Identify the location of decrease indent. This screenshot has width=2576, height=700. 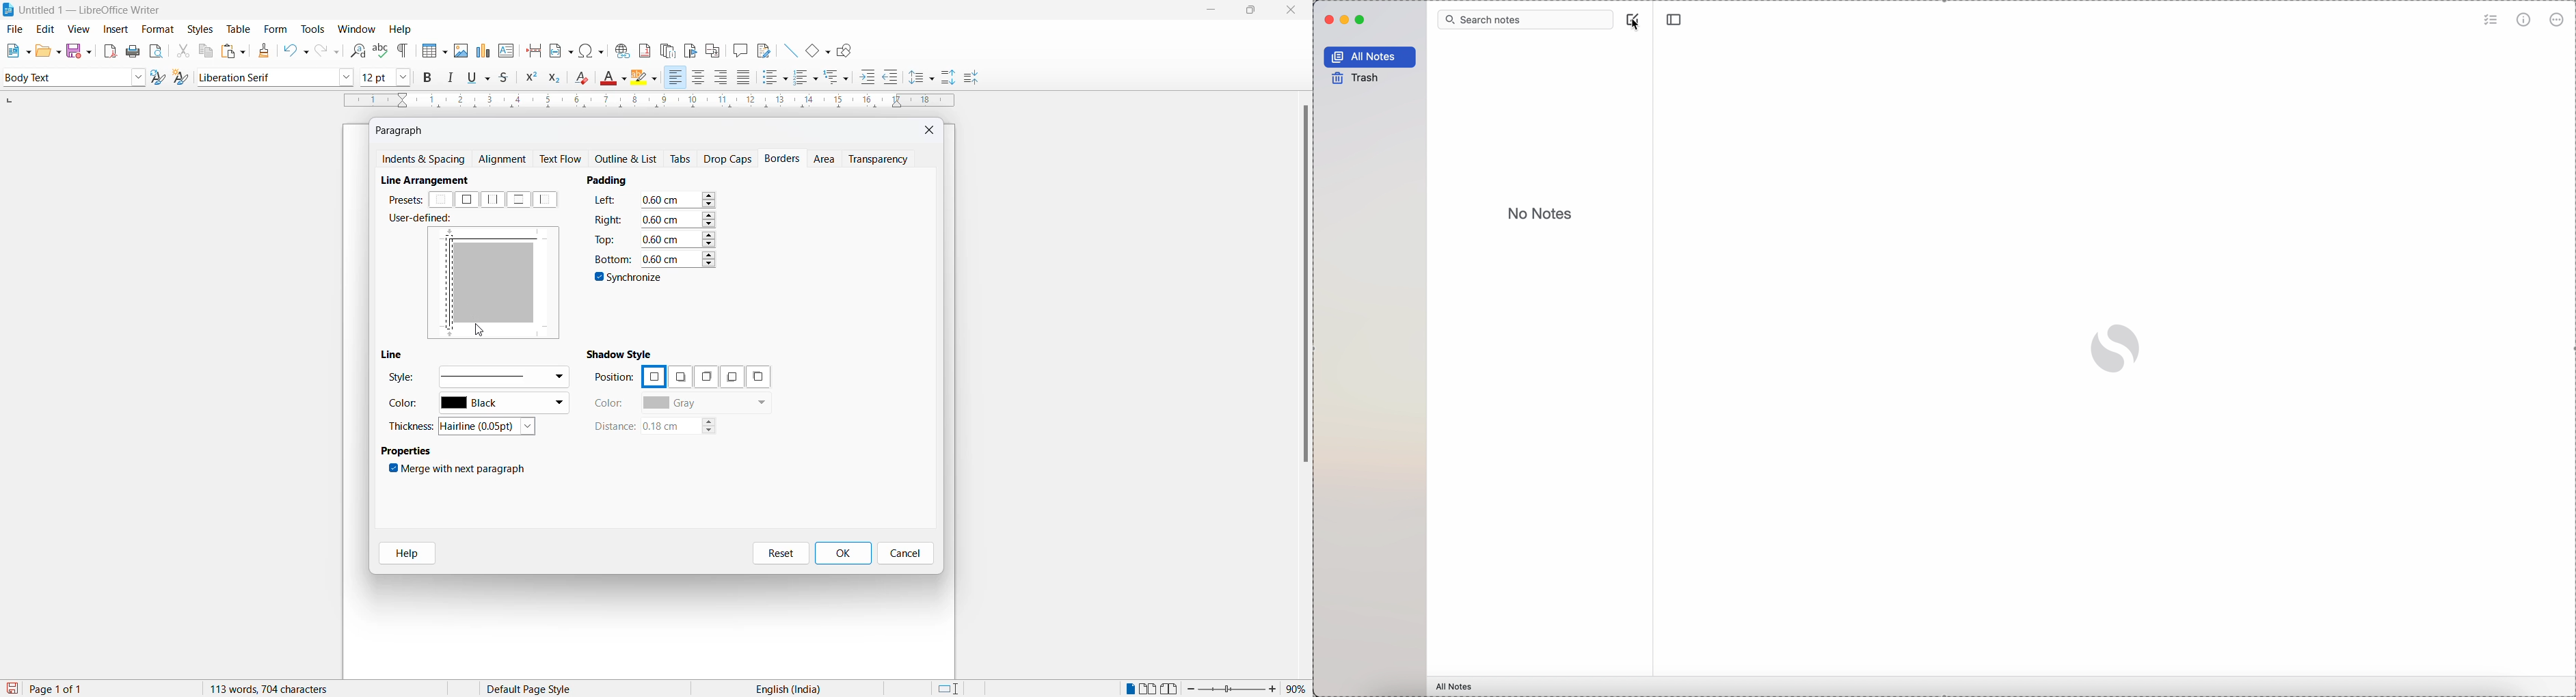
(895, 78).